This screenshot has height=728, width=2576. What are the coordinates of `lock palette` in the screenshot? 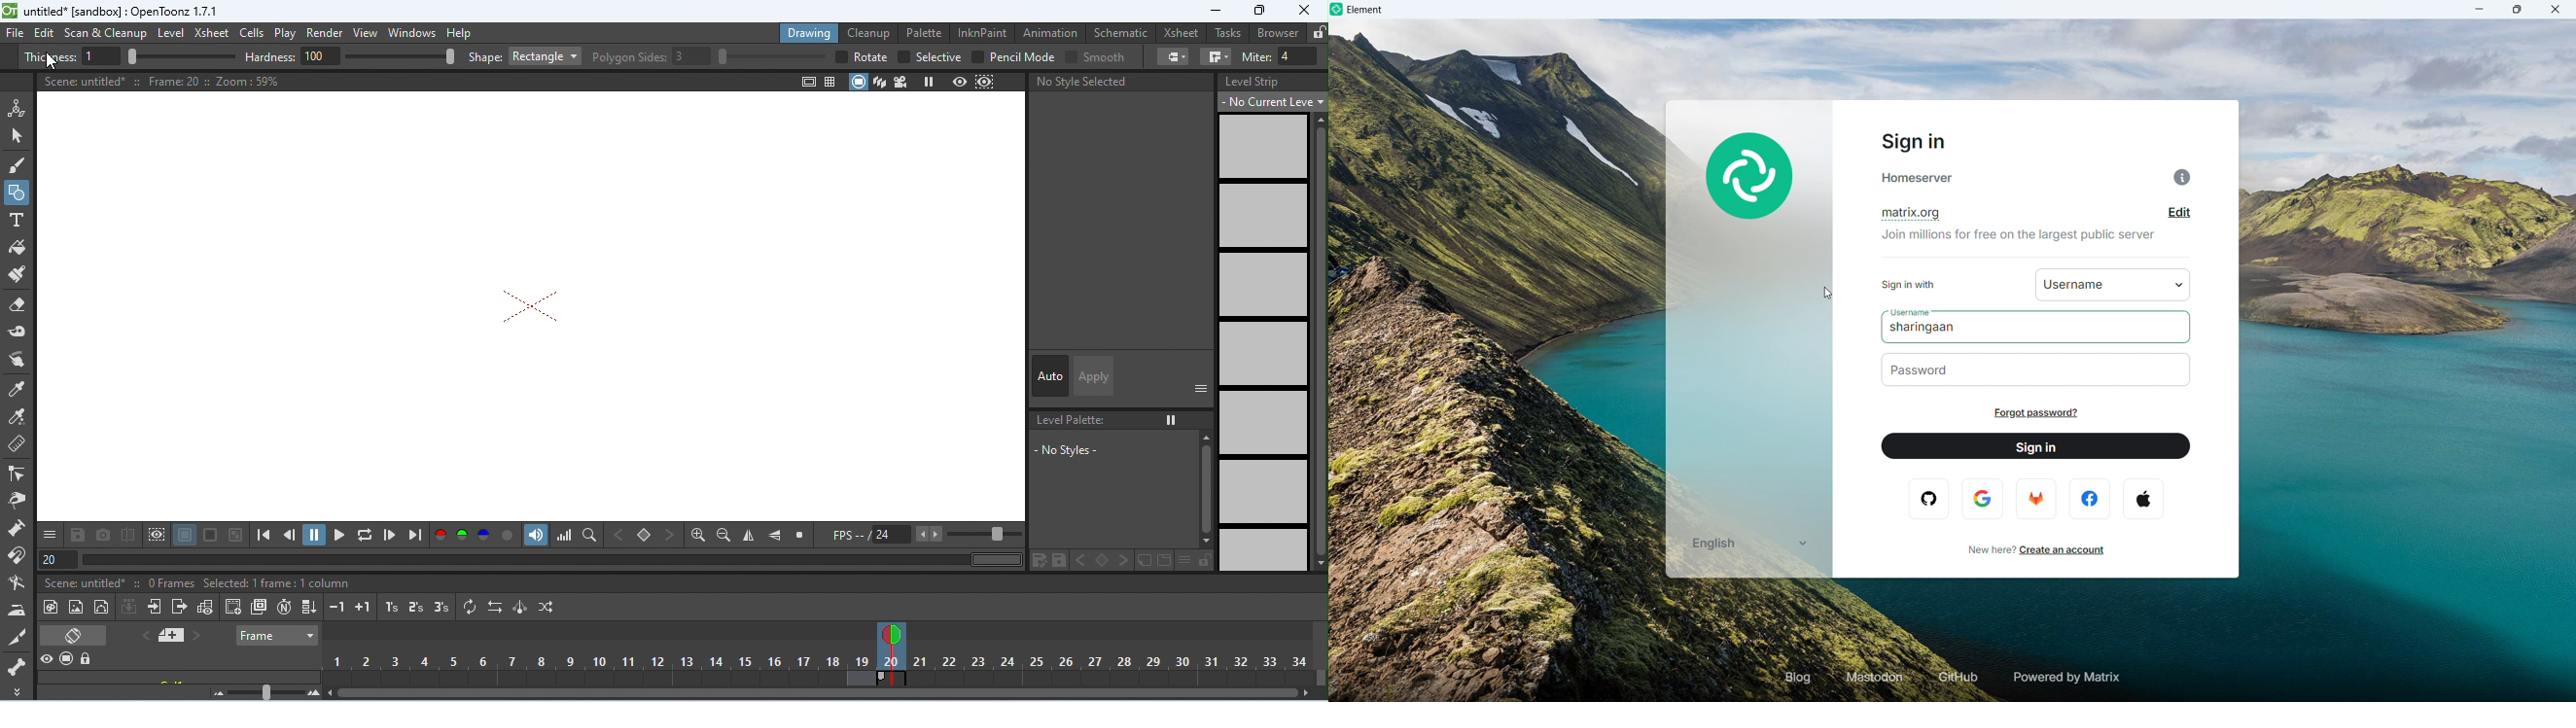 It's located at (1206, 561).